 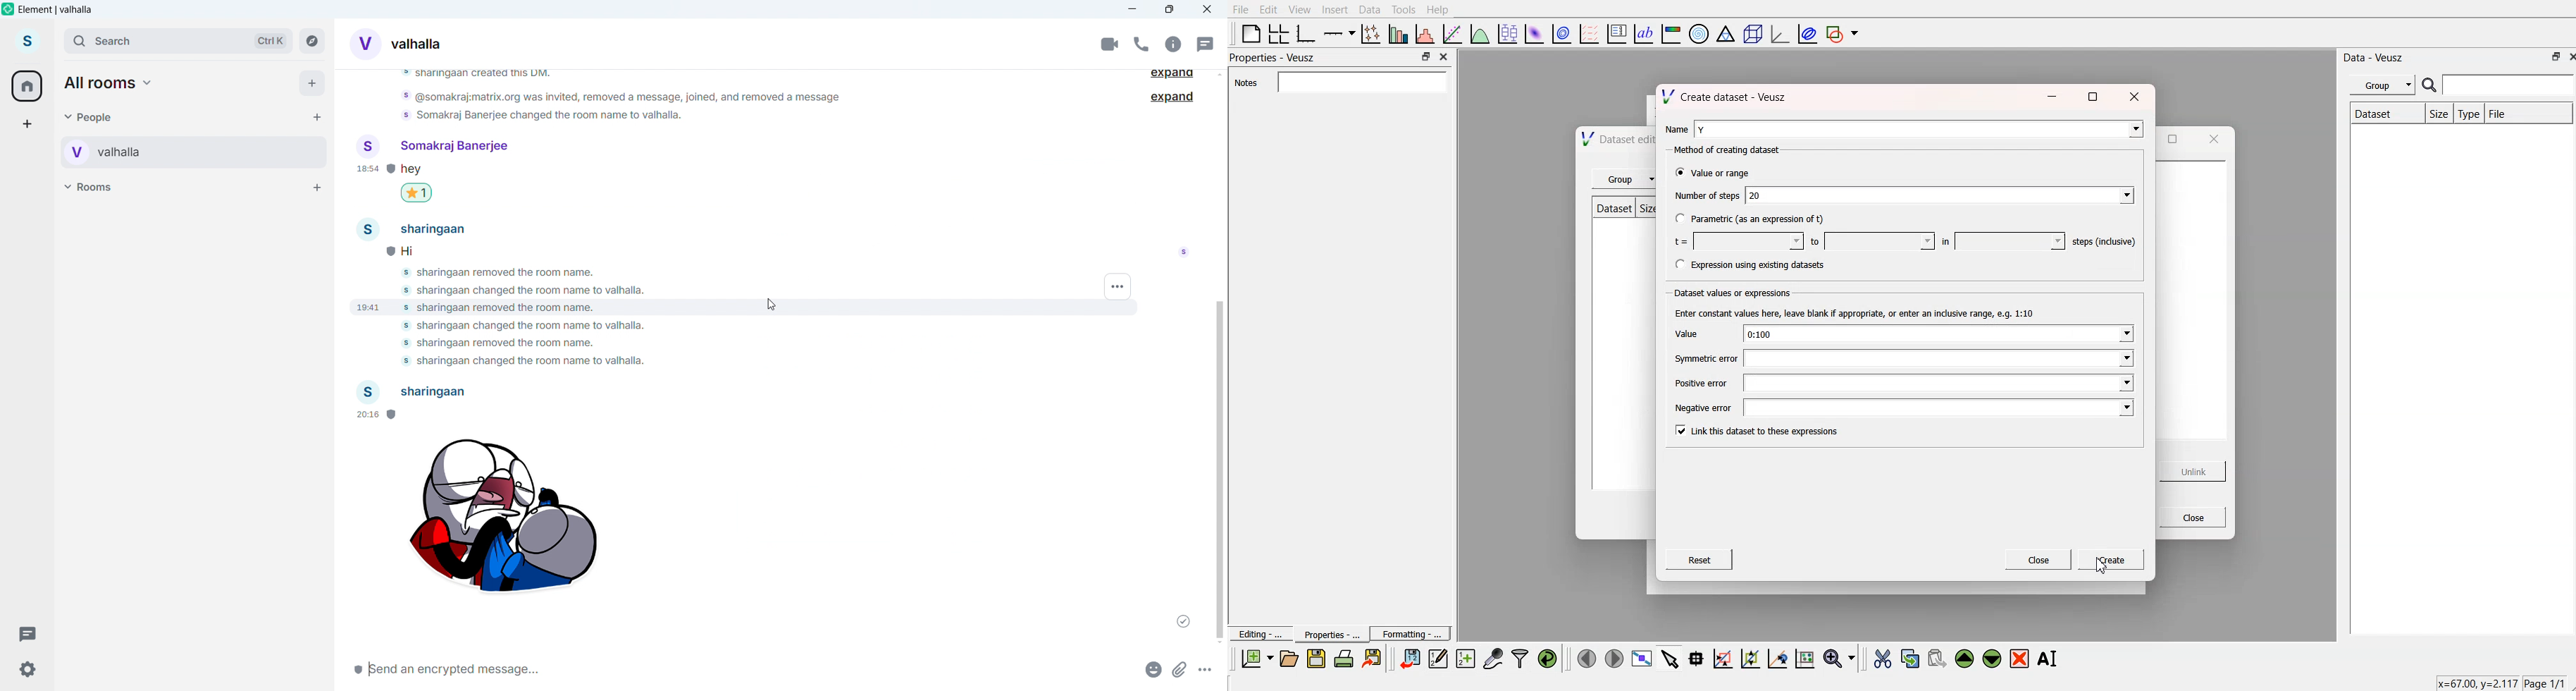 I want to click on Search, so click(x=178, y=41).